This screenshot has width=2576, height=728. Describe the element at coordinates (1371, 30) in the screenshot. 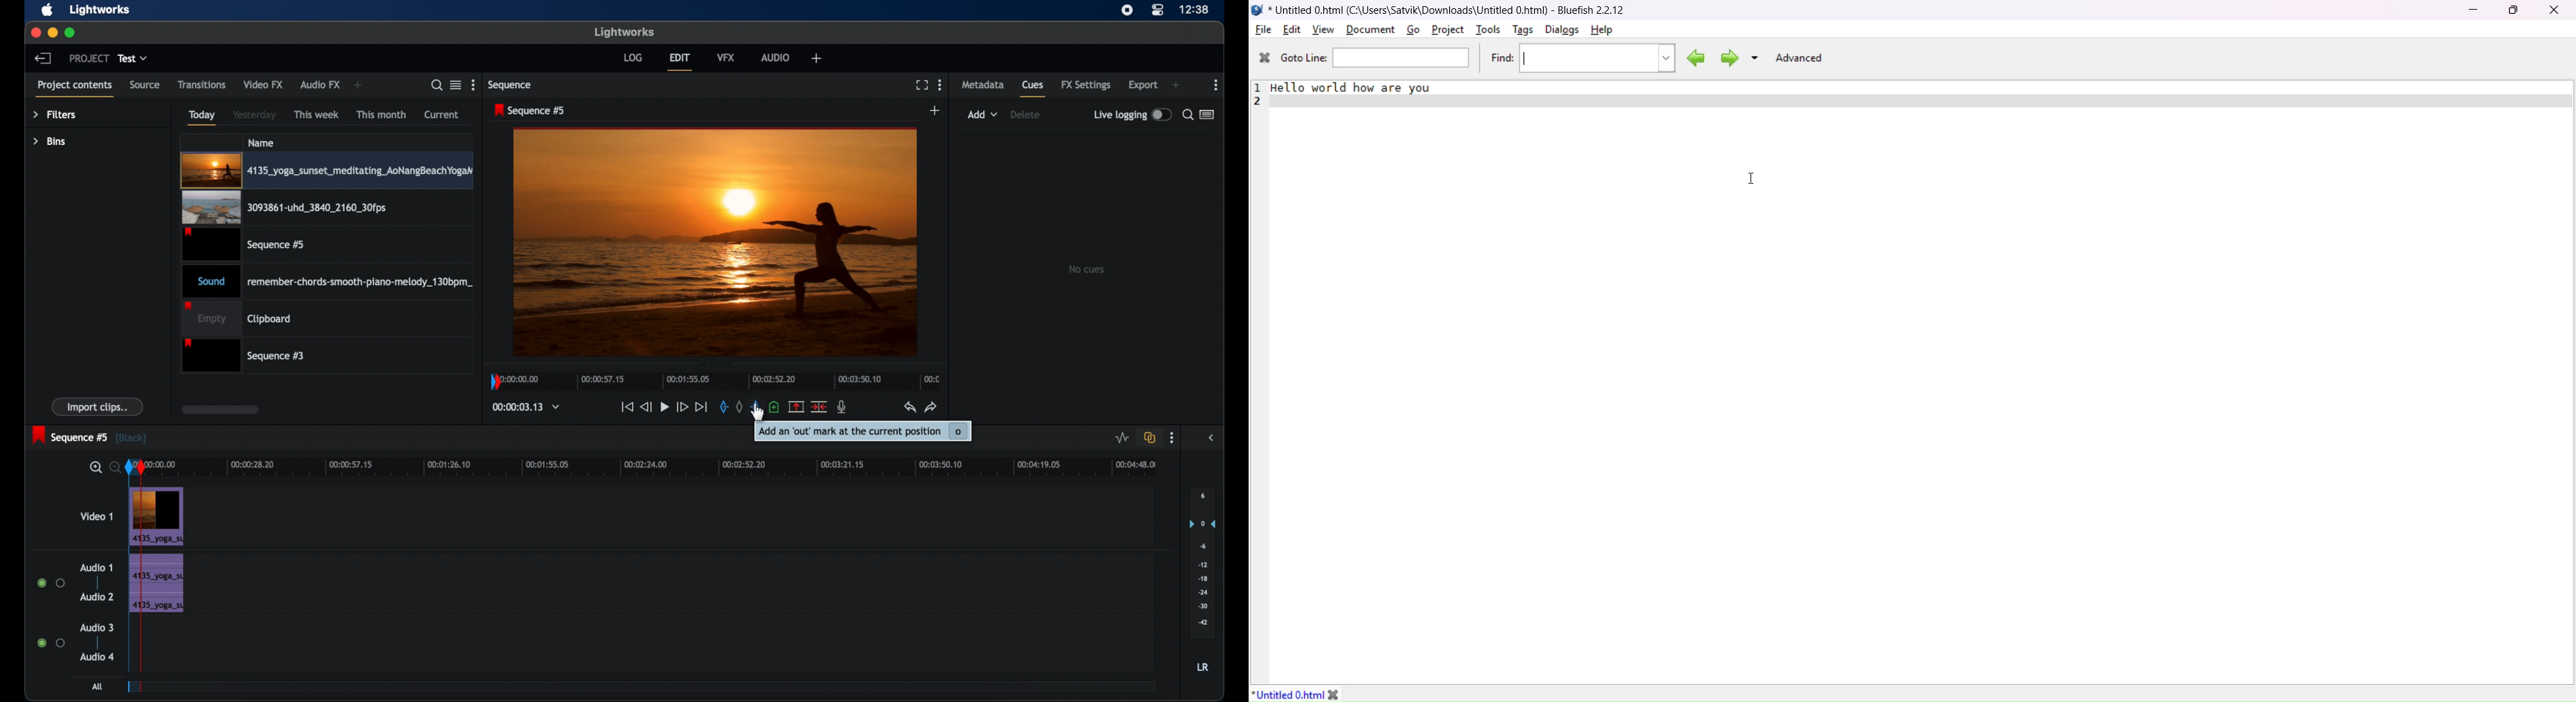

I see `document` at that location.